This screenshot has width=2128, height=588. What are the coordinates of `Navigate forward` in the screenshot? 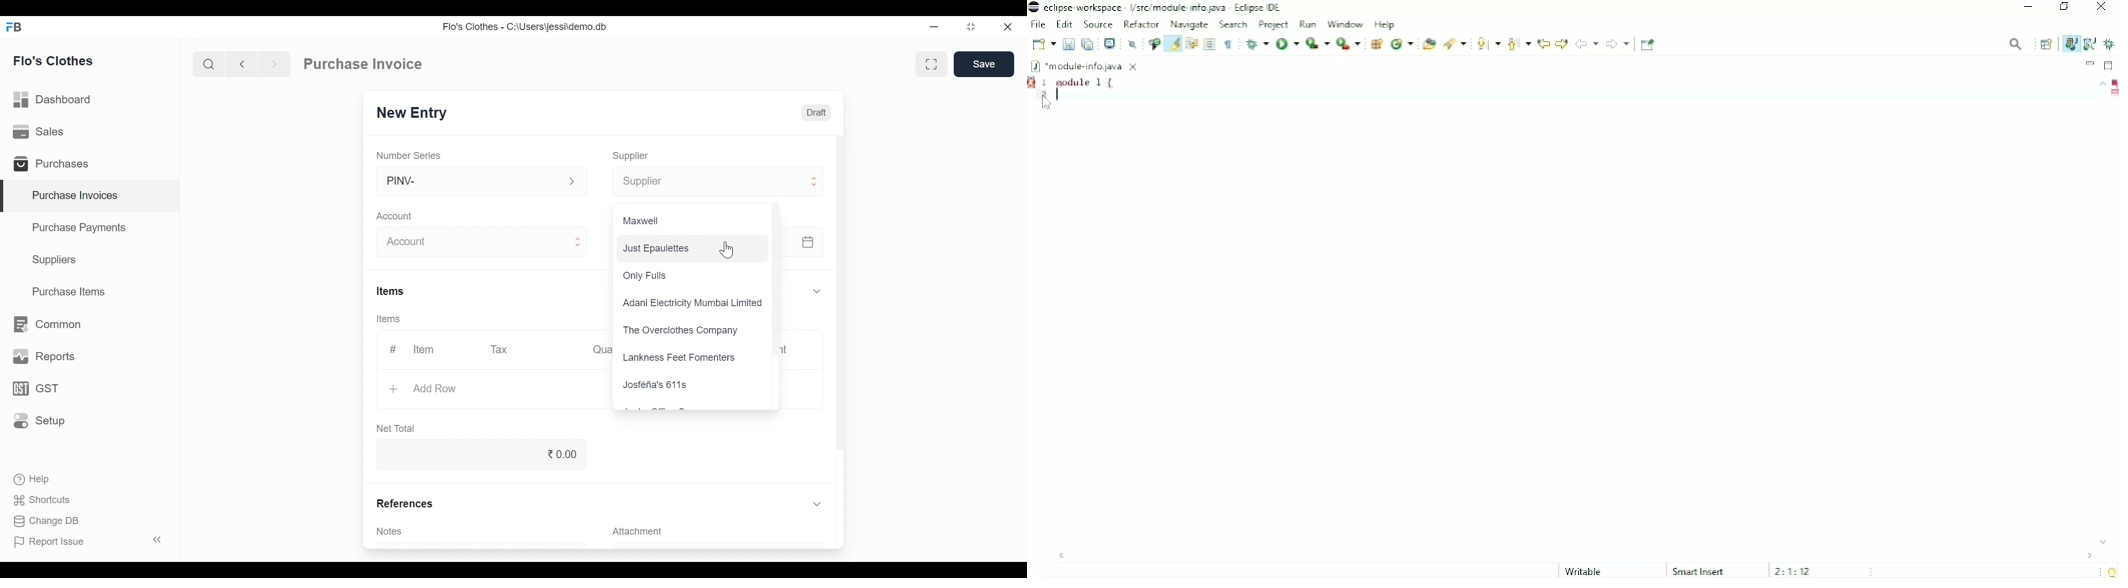 It's located at (274, 64).